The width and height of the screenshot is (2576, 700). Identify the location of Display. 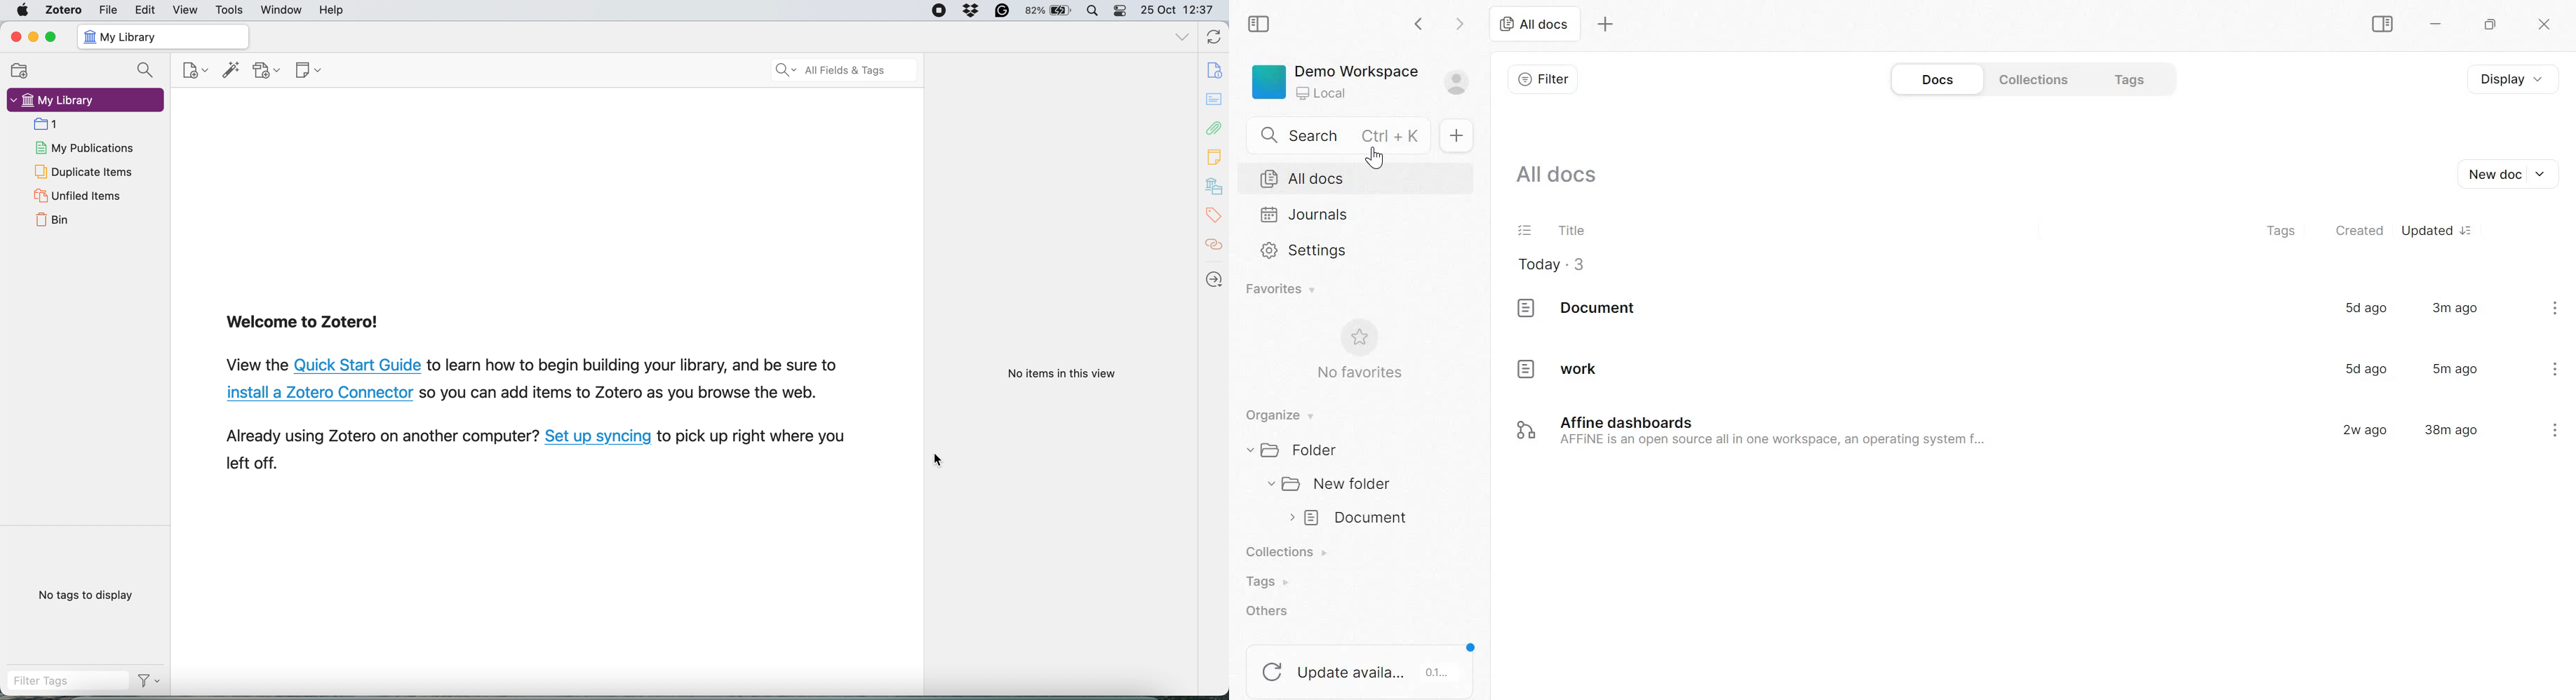
(2519, 78).